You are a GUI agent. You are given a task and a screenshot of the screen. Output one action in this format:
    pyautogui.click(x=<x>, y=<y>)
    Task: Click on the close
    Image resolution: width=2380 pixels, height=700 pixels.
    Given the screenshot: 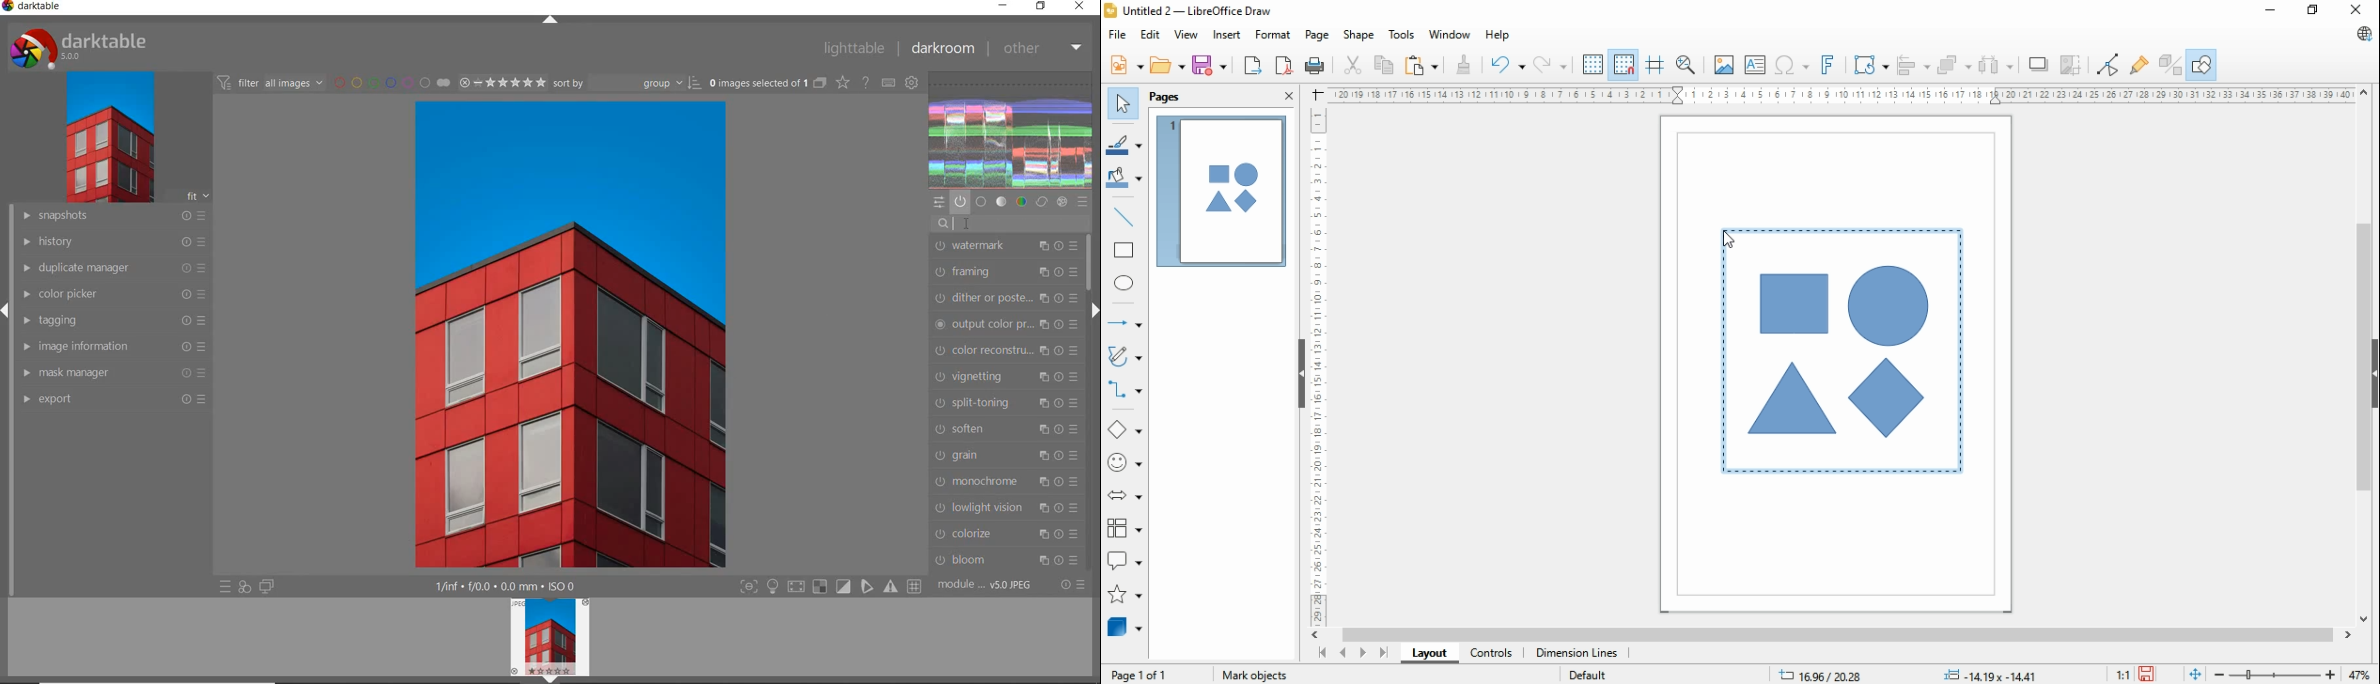 What is the action you would take?
    pyautogui.click(x=1080, y=7)
    